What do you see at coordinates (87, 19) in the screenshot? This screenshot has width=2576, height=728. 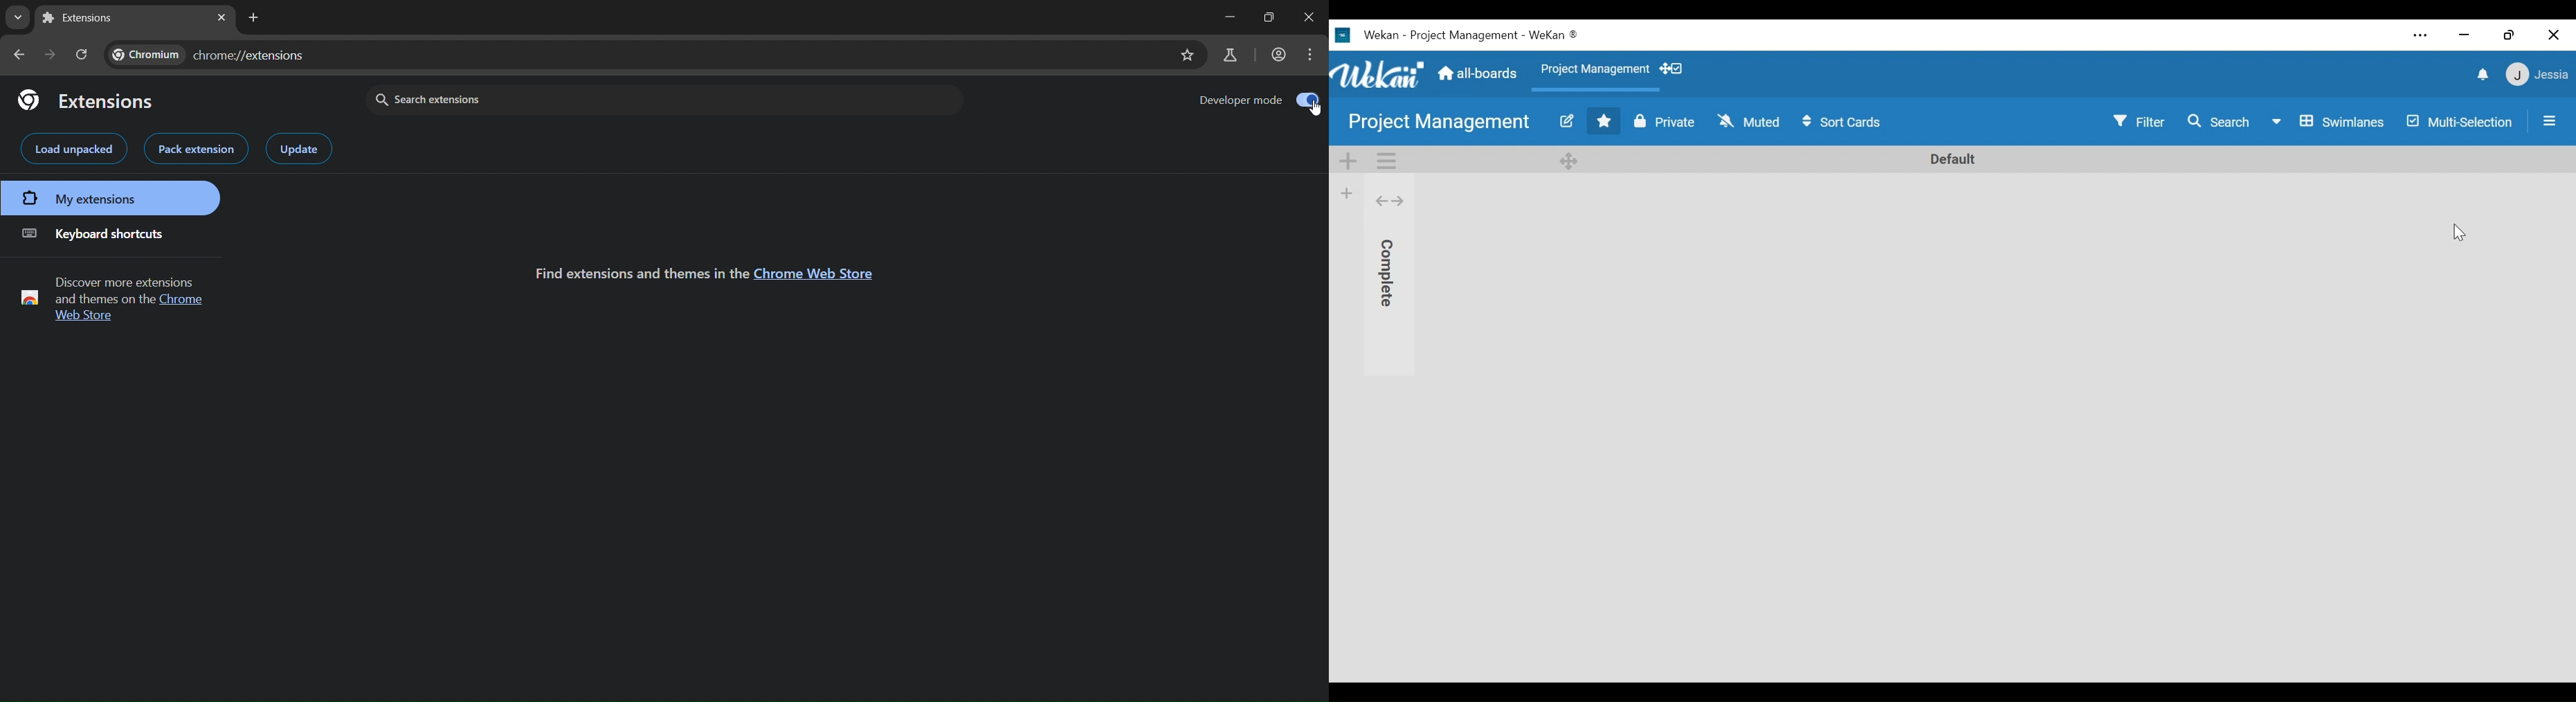 I see `Extensions Tab` at bounding box center [87, 19].